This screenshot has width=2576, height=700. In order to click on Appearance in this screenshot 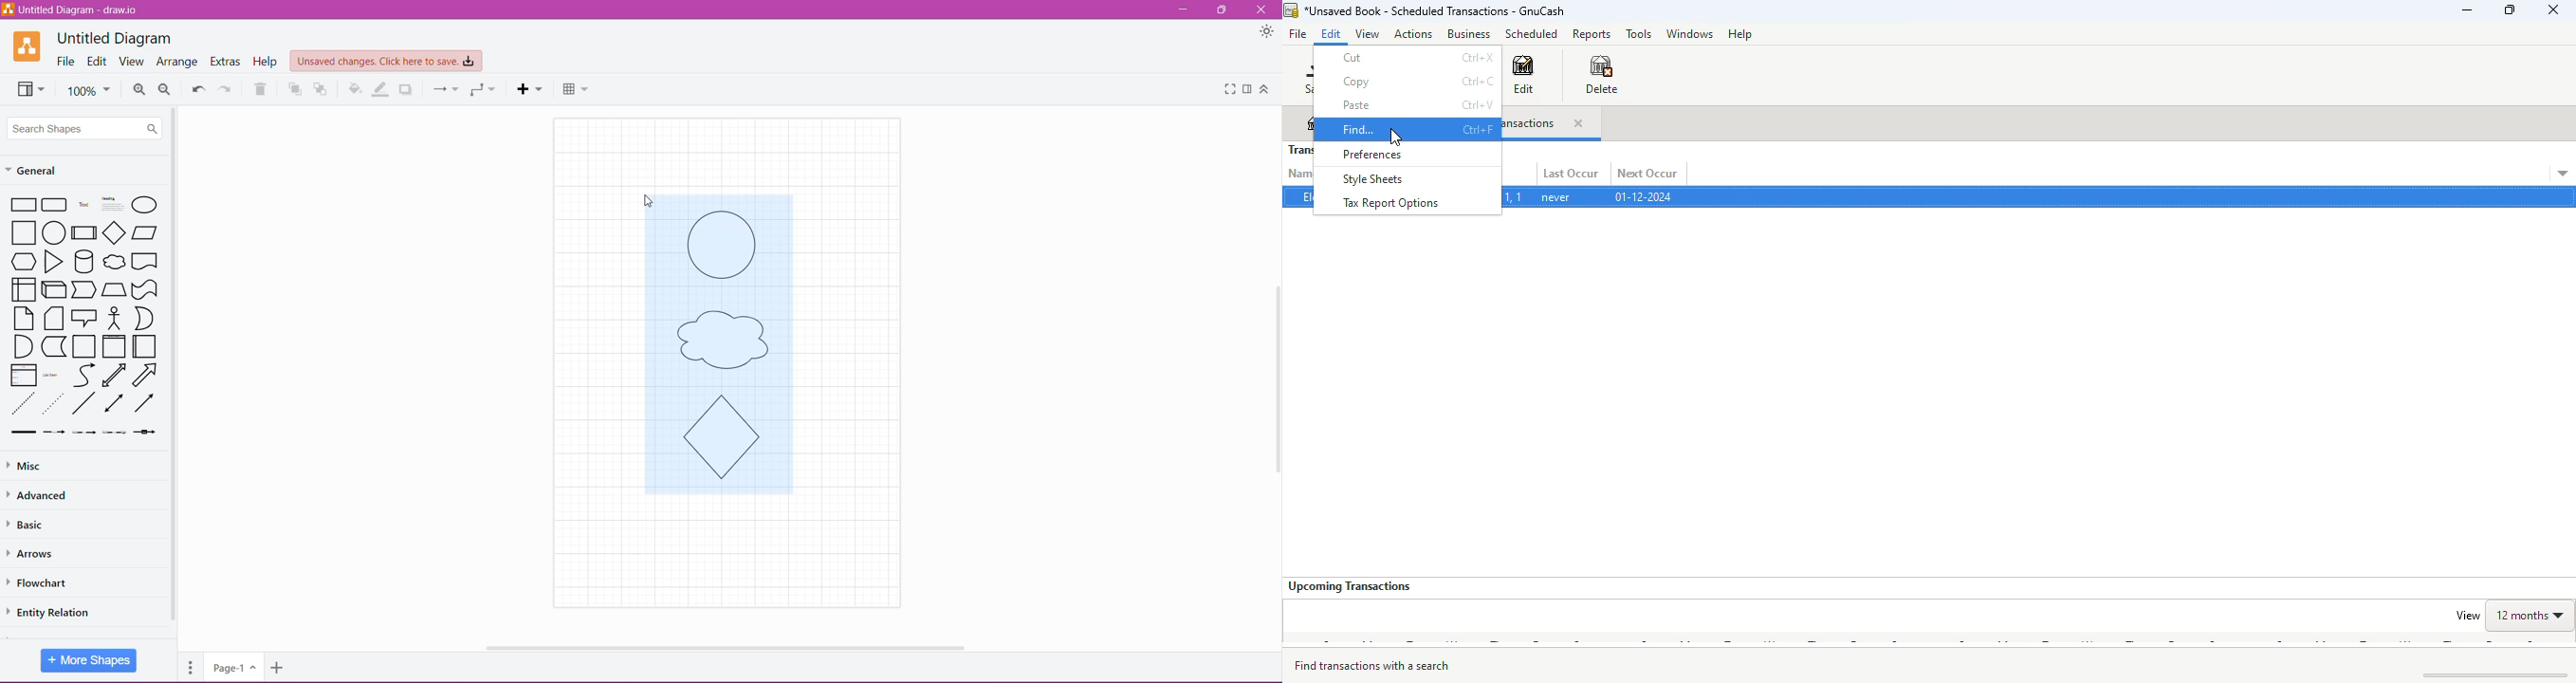, I will do `click(1268, 33)`.